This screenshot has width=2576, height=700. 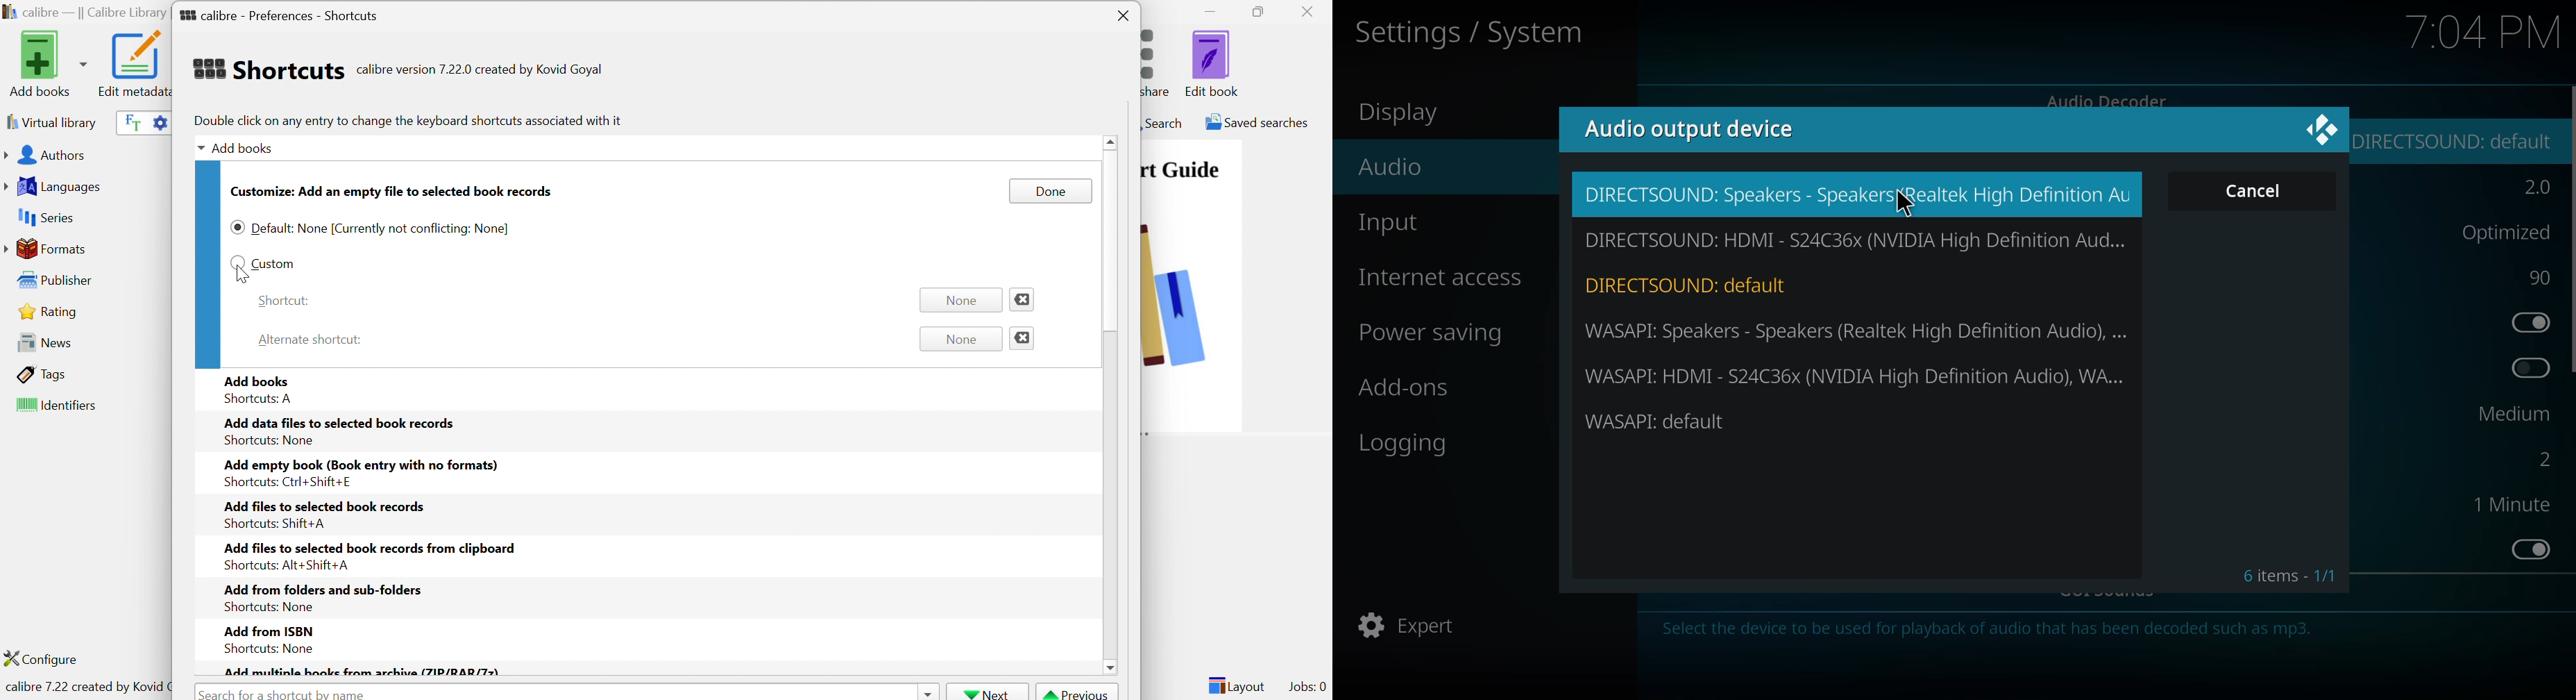 What do you see at coordinates (325, 505) in the screenshot?
I see `Add files to selected book records` at bounding box center [325, 505].